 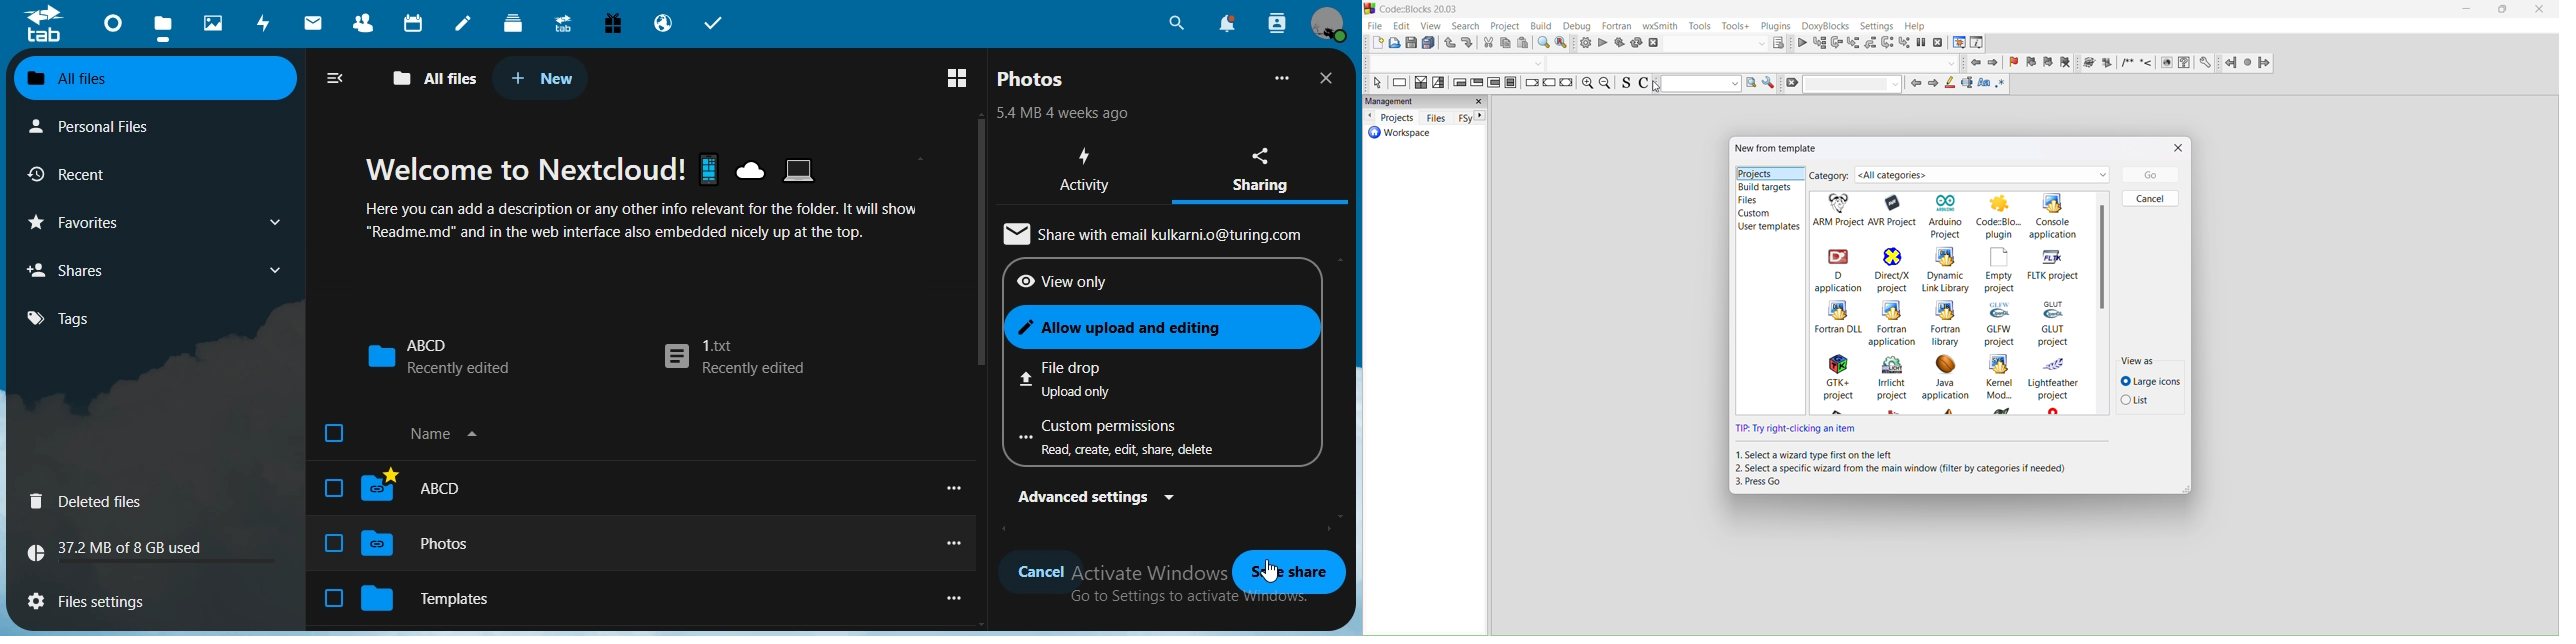 What do you see at coordinates (1271, 571) in the screenshot?
I see `Cursor` at bounding box center [1271, 571].